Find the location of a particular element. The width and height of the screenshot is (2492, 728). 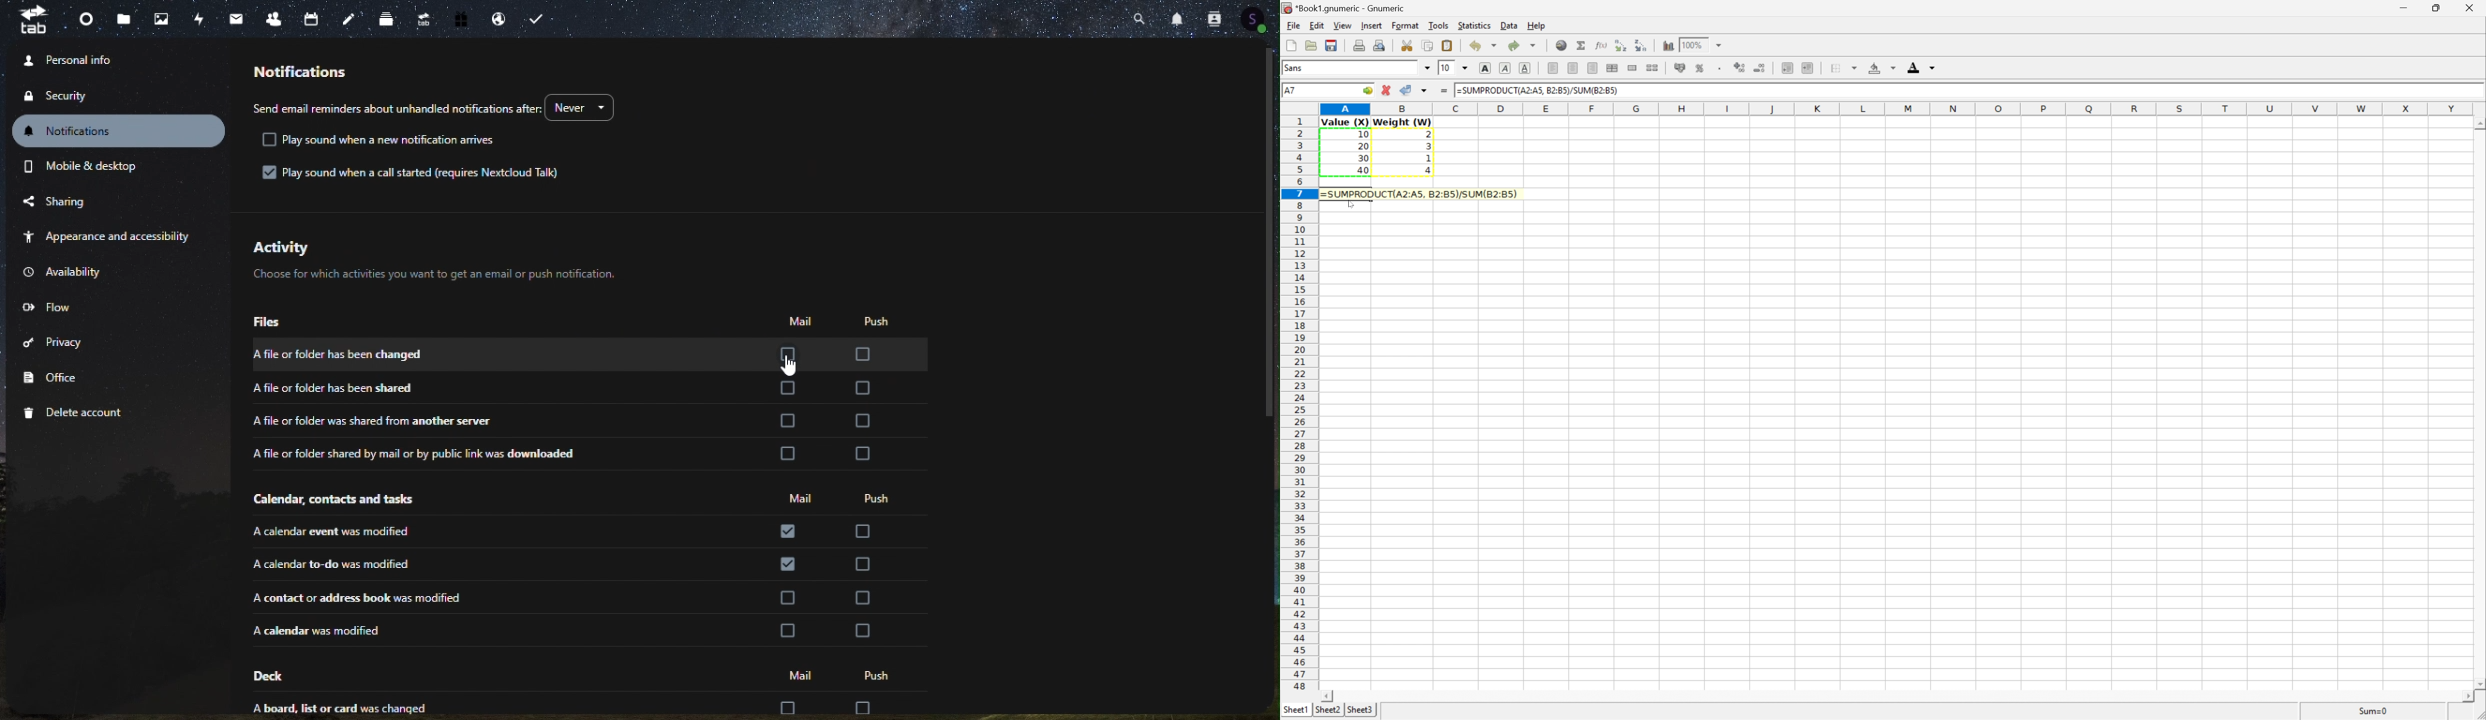

1 is located at coordinates (1427, 158).